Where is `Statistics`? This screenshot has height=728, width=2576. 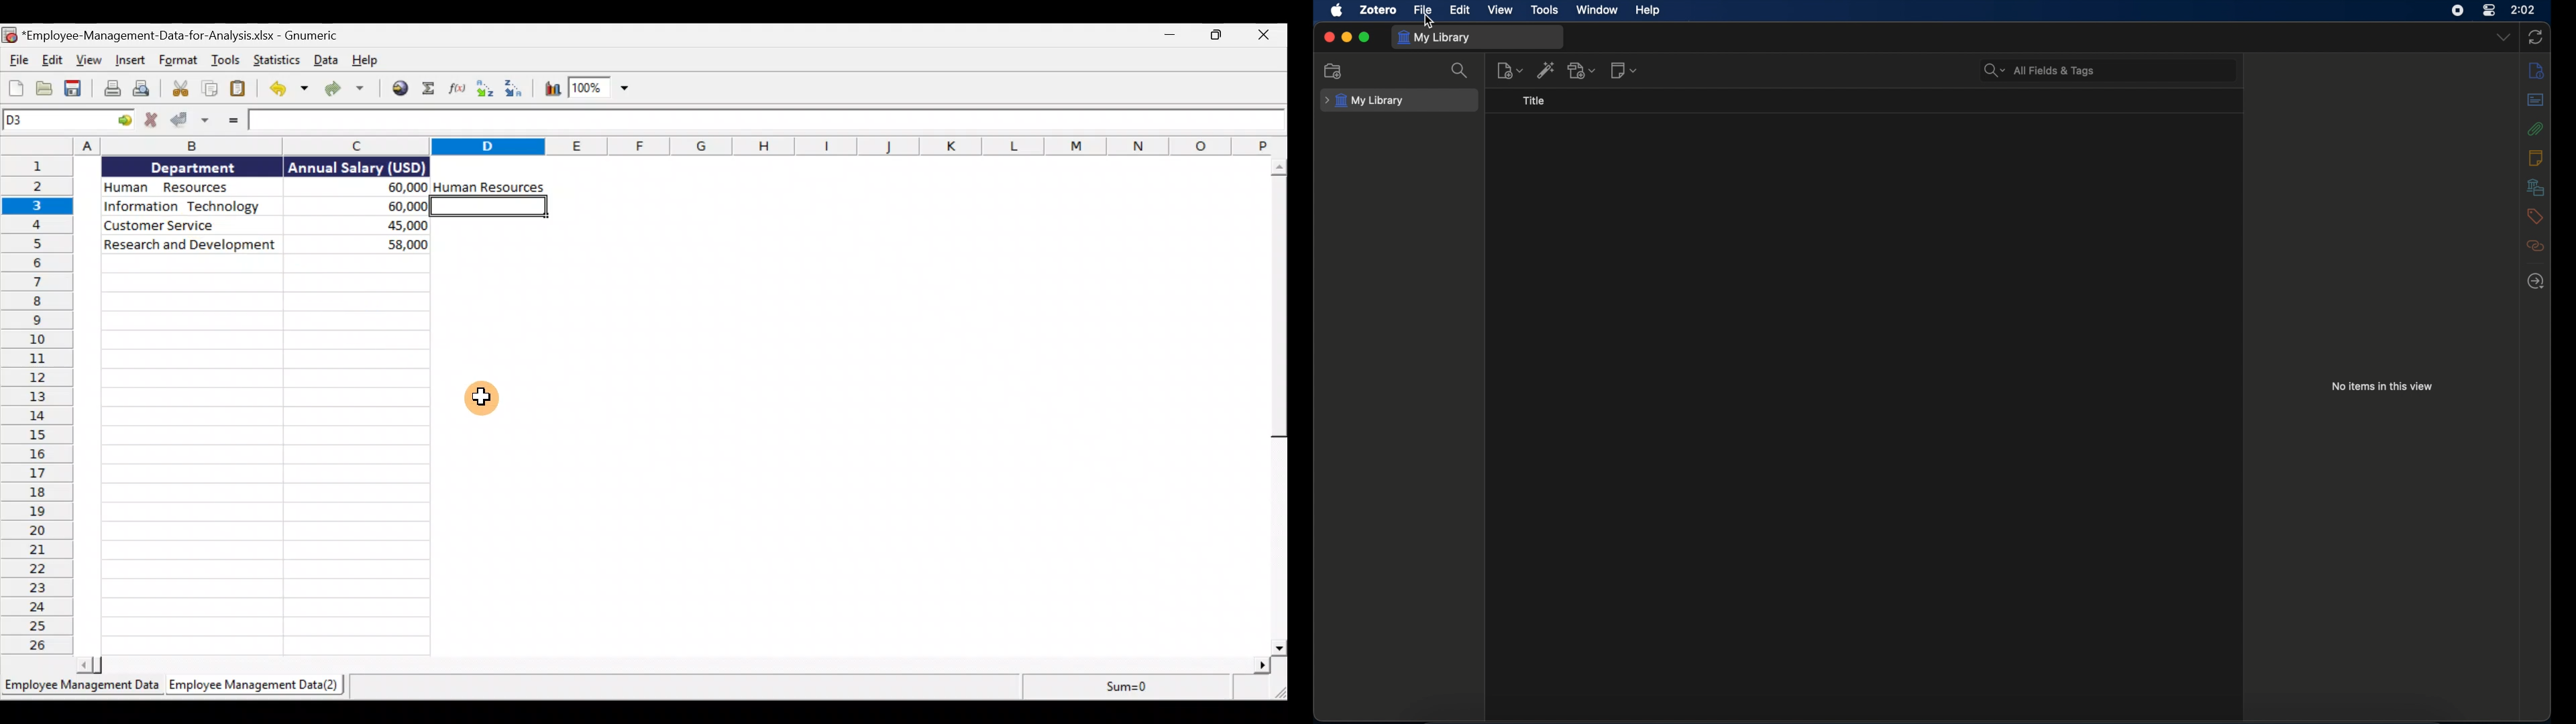
Statistics is located at coordinates (277, 60).